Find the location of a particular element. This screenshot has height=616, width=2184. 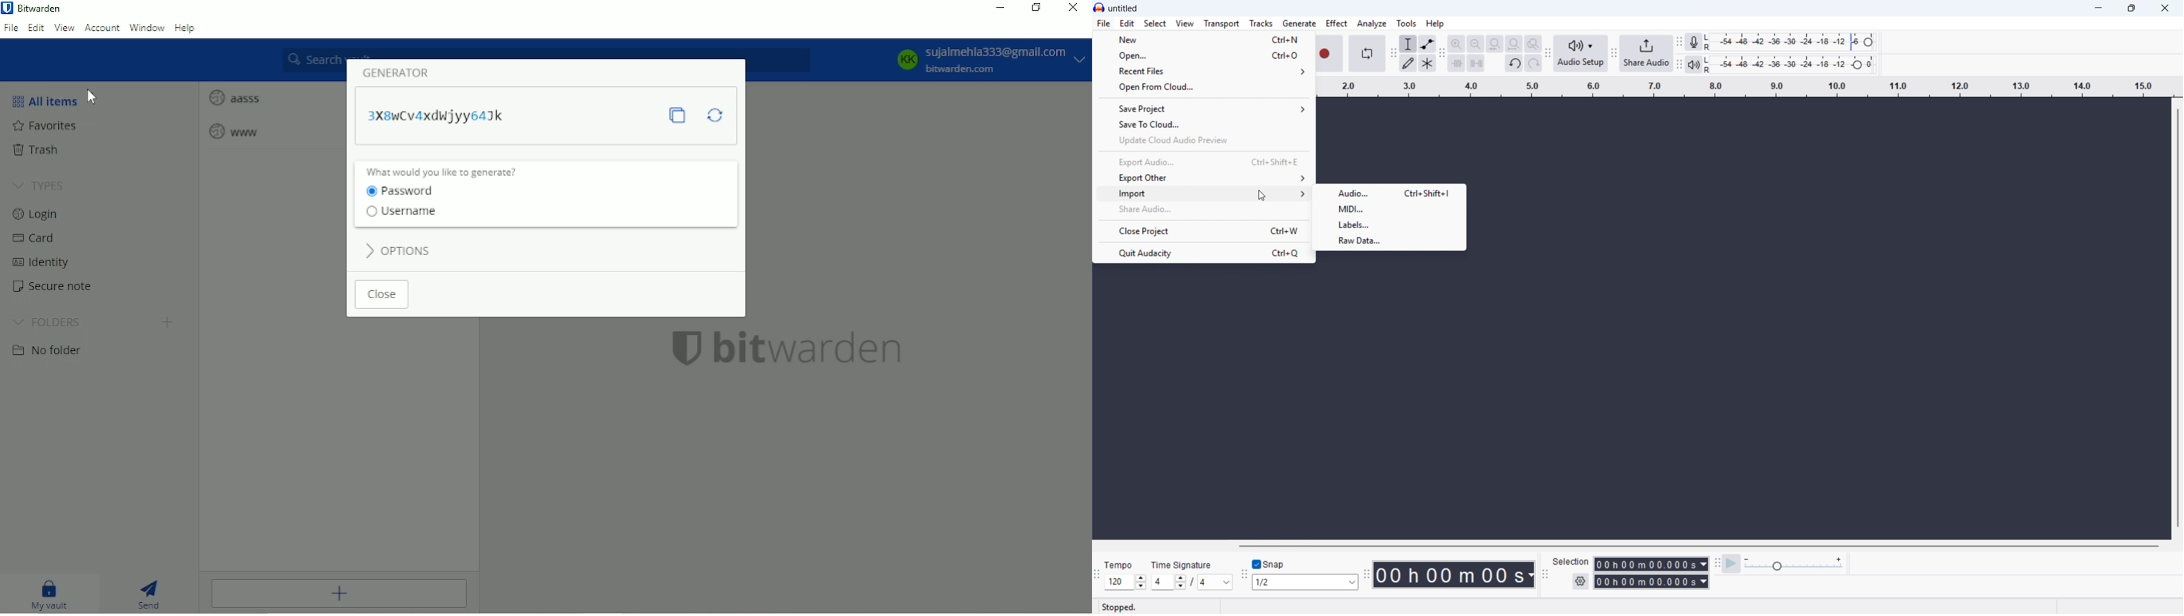

Close project  is located at coordinates (1203, 230).